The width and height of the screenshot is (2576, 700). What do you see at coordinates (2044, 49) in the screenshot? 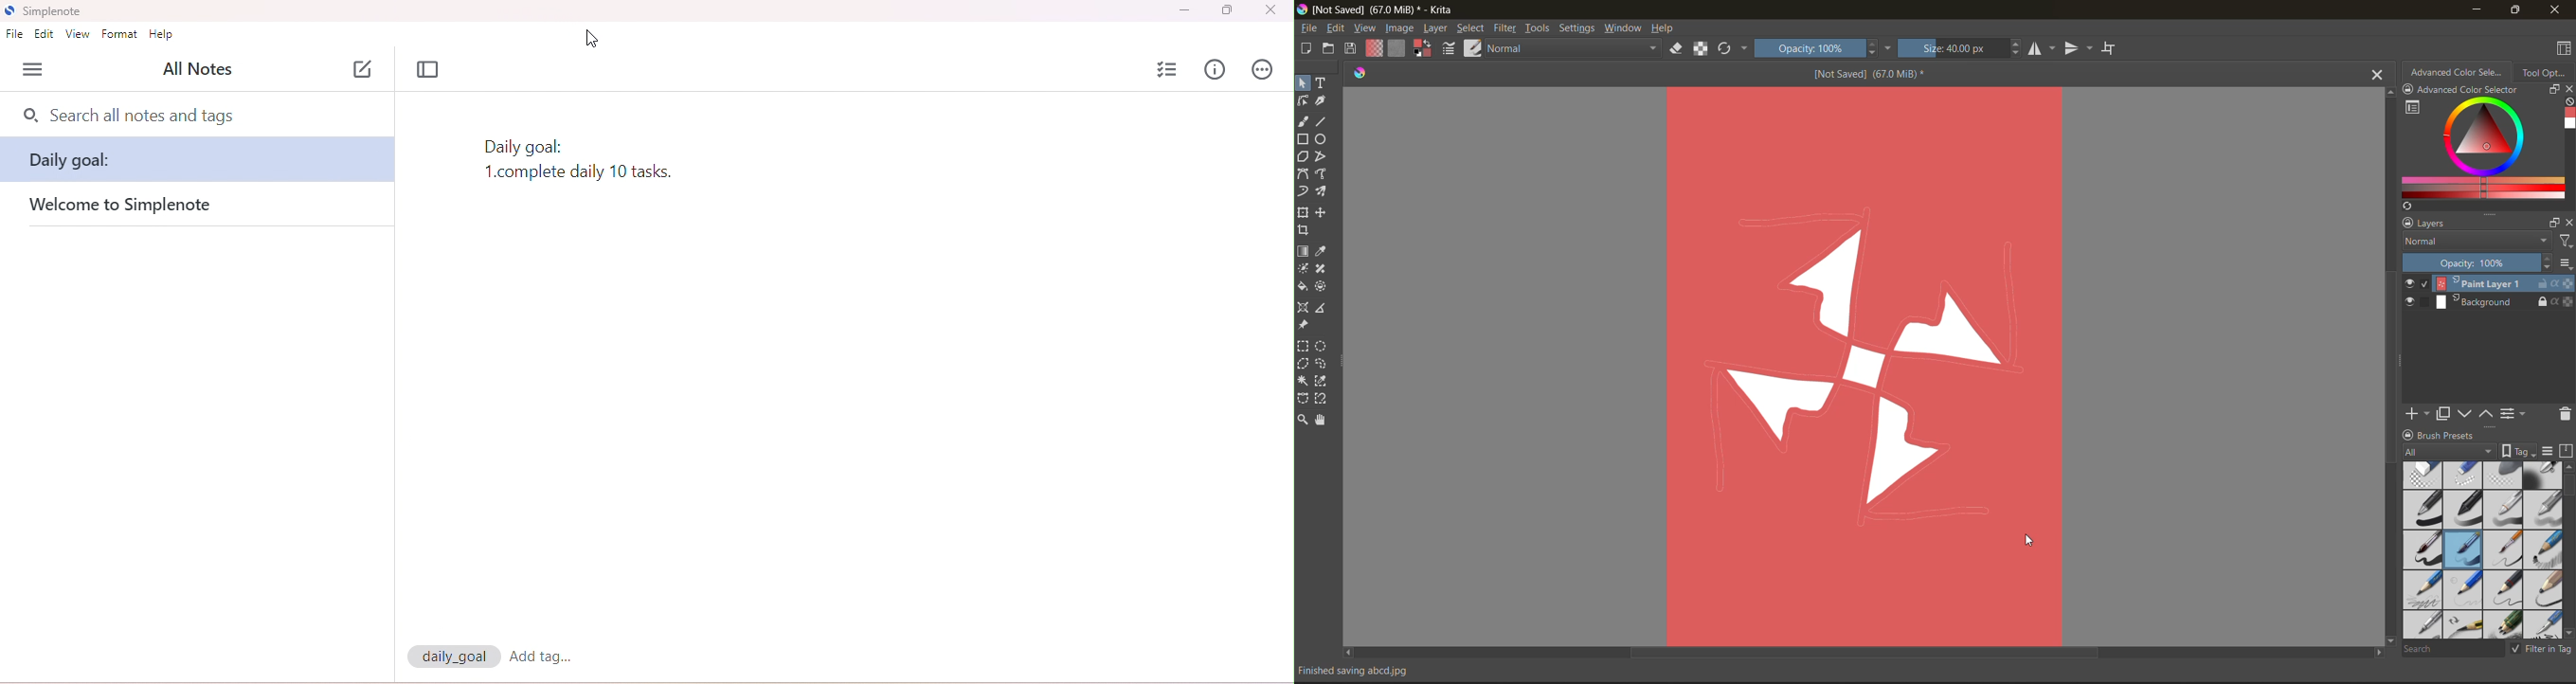
I see `horizontal mirror tool` at bounding box center [2044, 49].